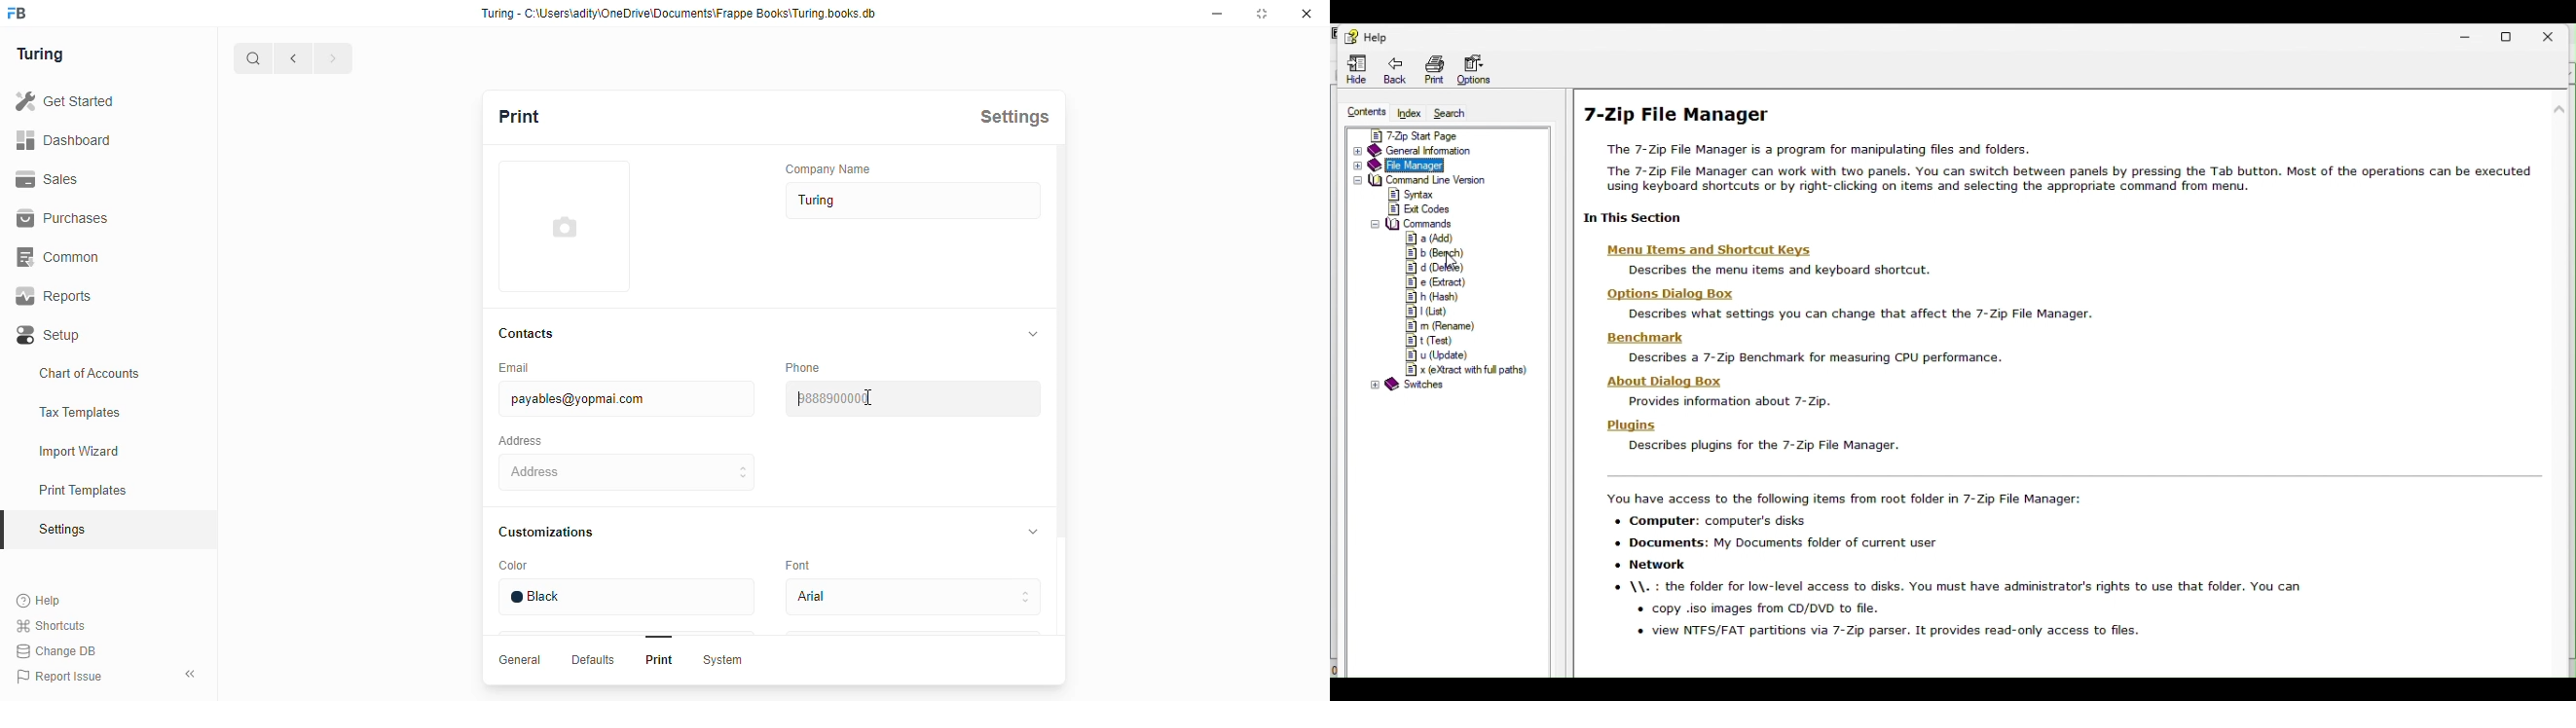  I want to click on Help, so click(42, 600).